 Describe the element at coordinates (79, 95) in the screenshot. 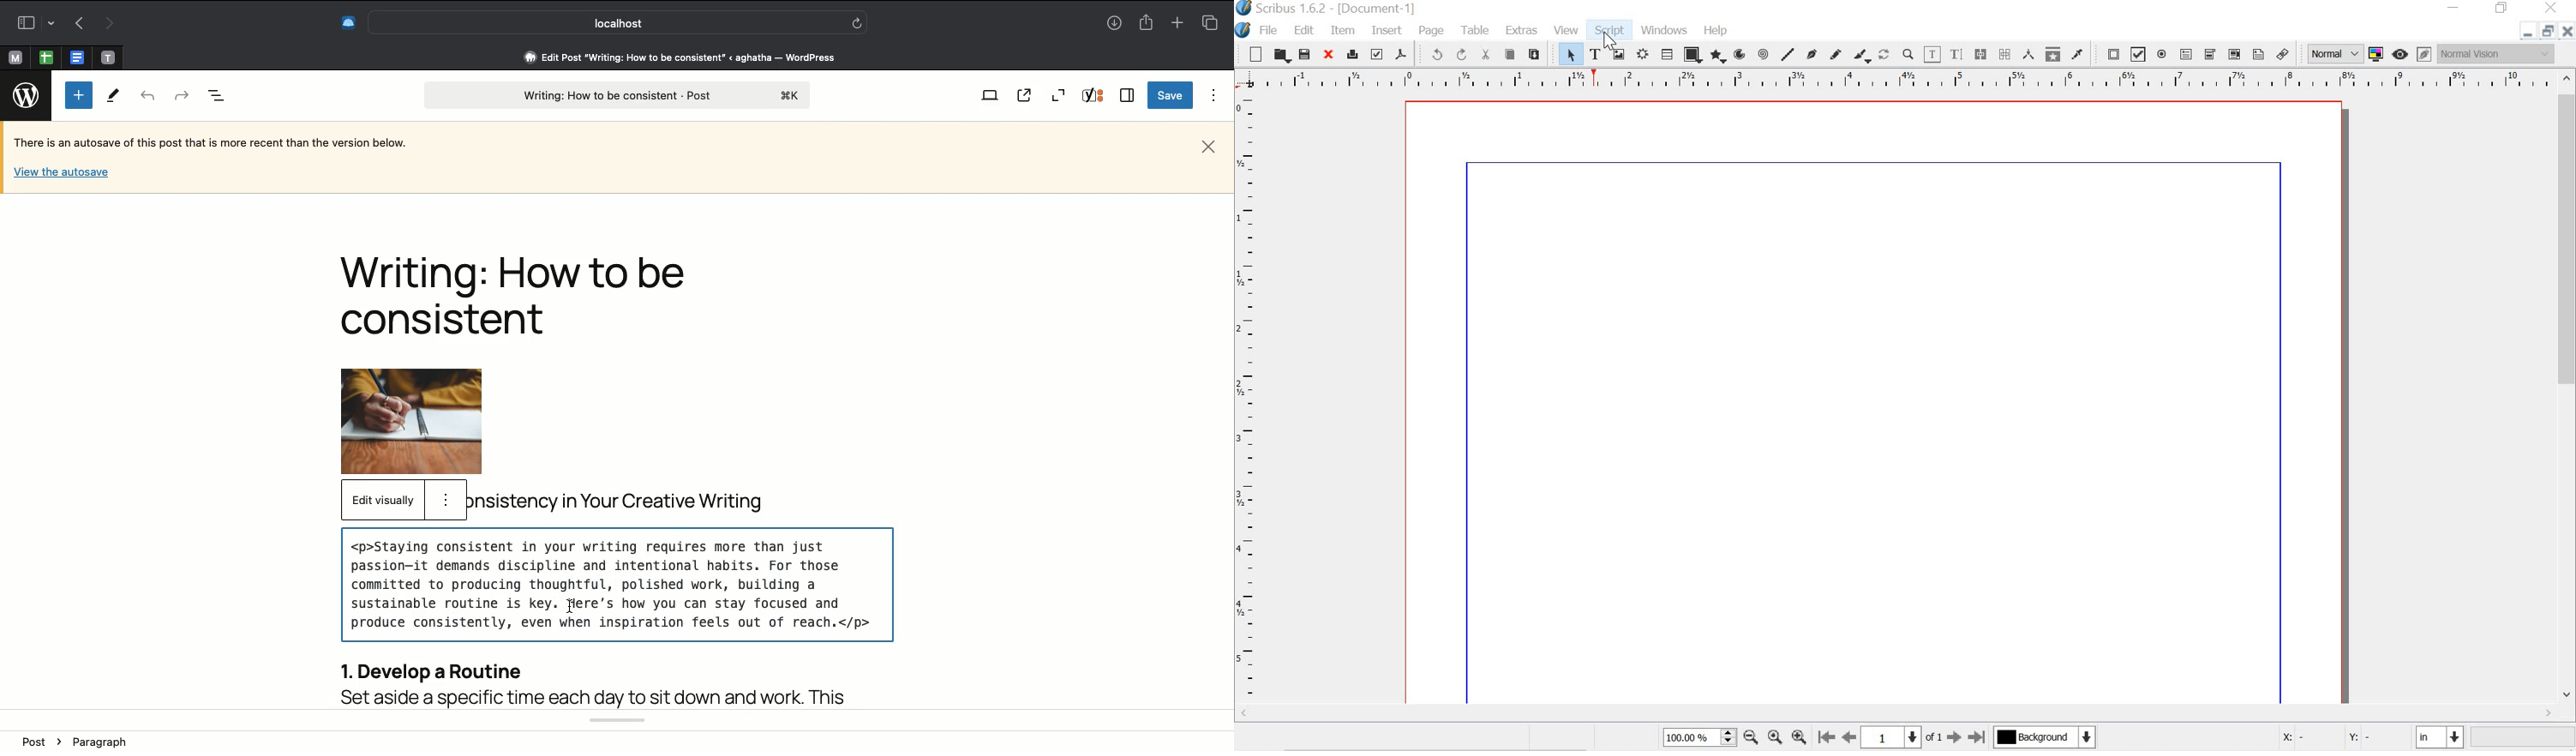

I see `Add new block` at that location.